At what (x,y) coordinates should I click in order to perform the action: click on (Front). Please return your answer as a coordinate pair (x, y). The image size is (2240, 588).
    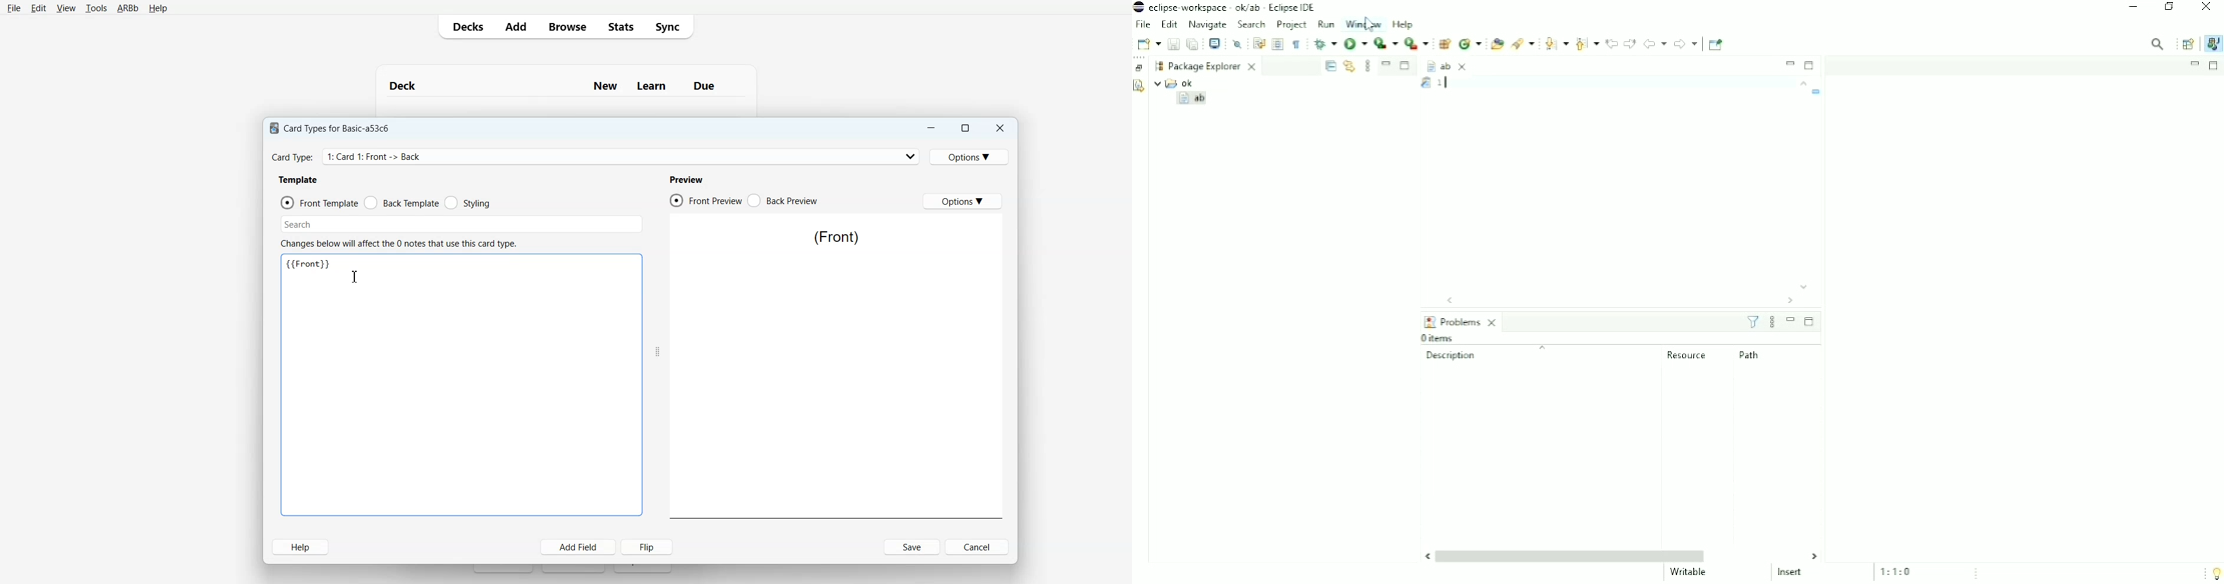
    Looking at the image, I should click on (836, 237).